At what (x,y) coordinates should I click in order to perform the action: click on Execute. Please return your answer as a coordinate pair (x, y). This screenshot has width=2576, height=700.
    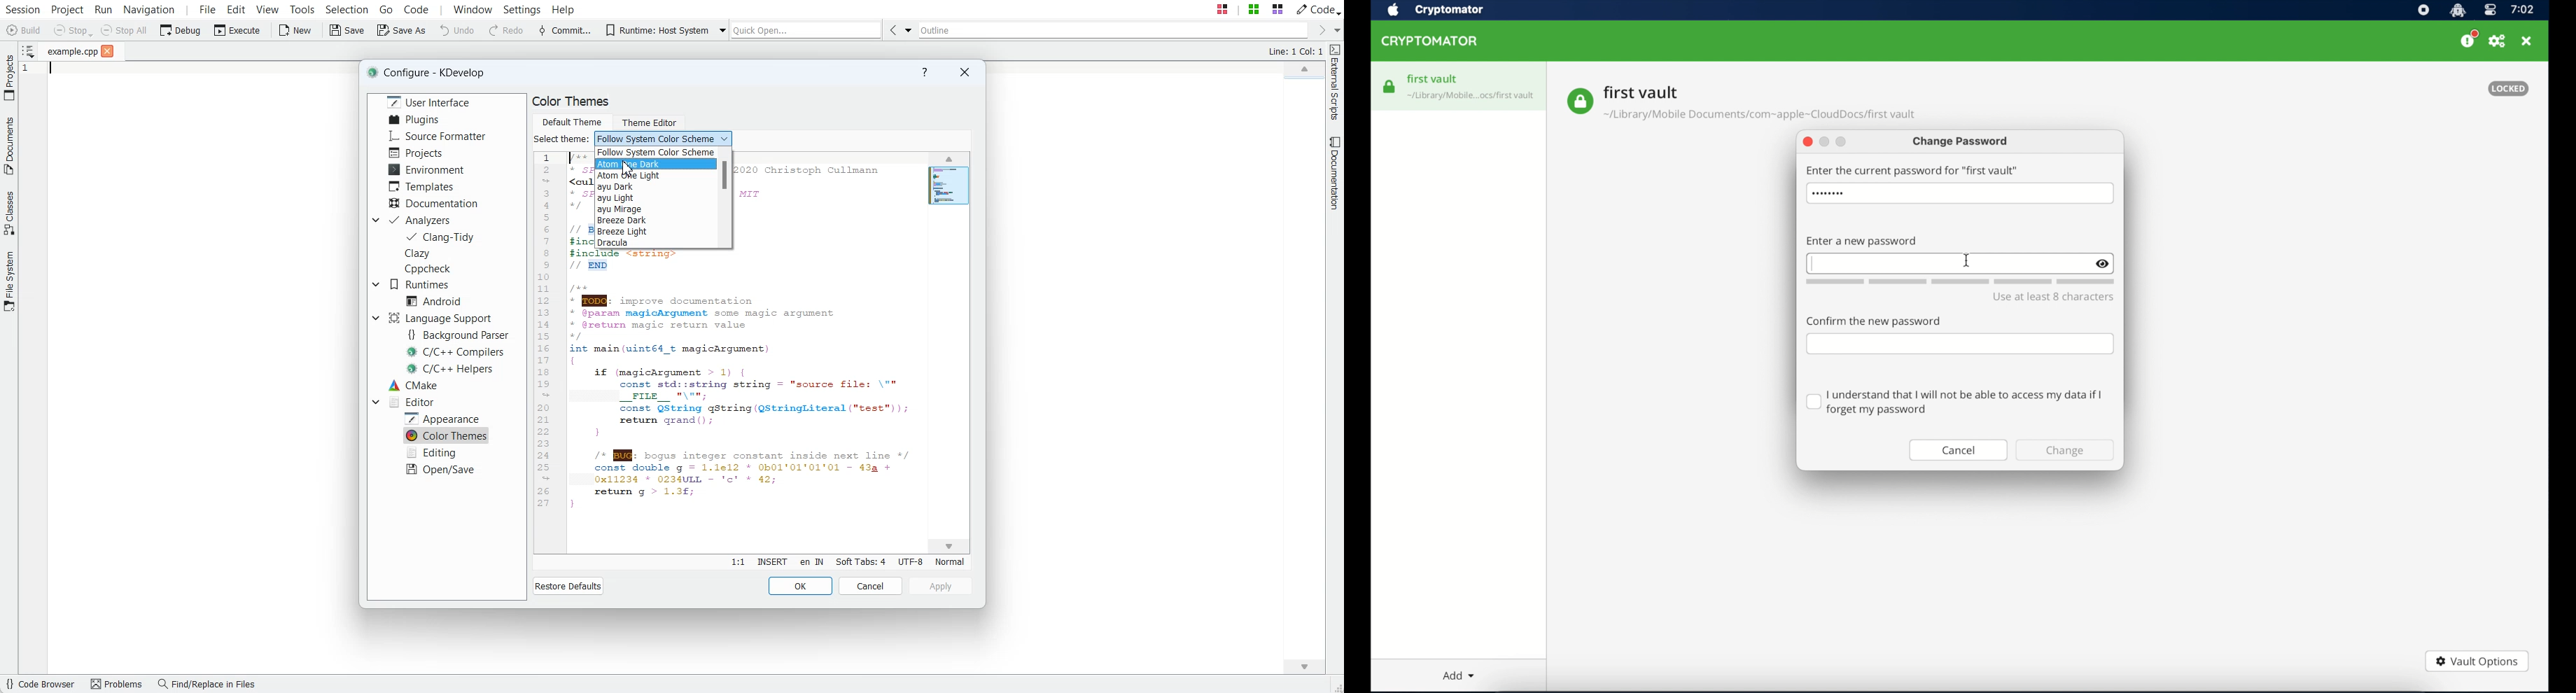
    Looking at the image, I should click on (237, 30).